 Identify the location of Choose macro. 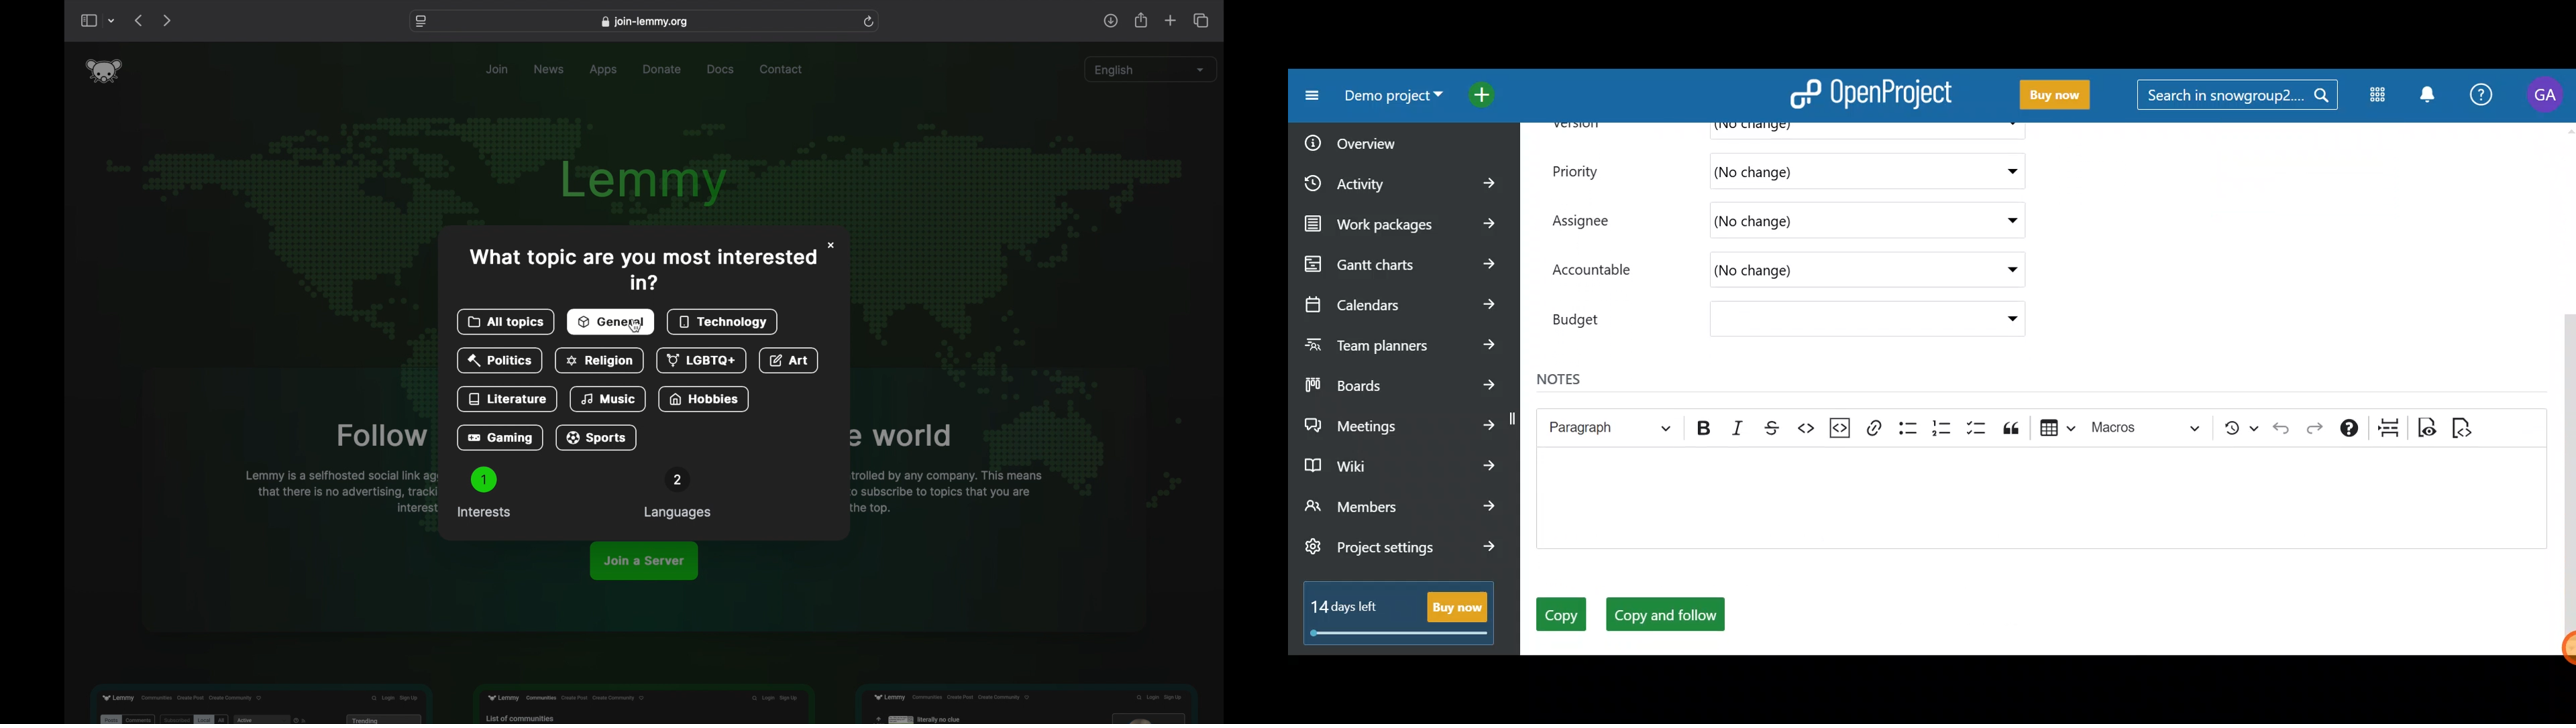
(2155, 427).